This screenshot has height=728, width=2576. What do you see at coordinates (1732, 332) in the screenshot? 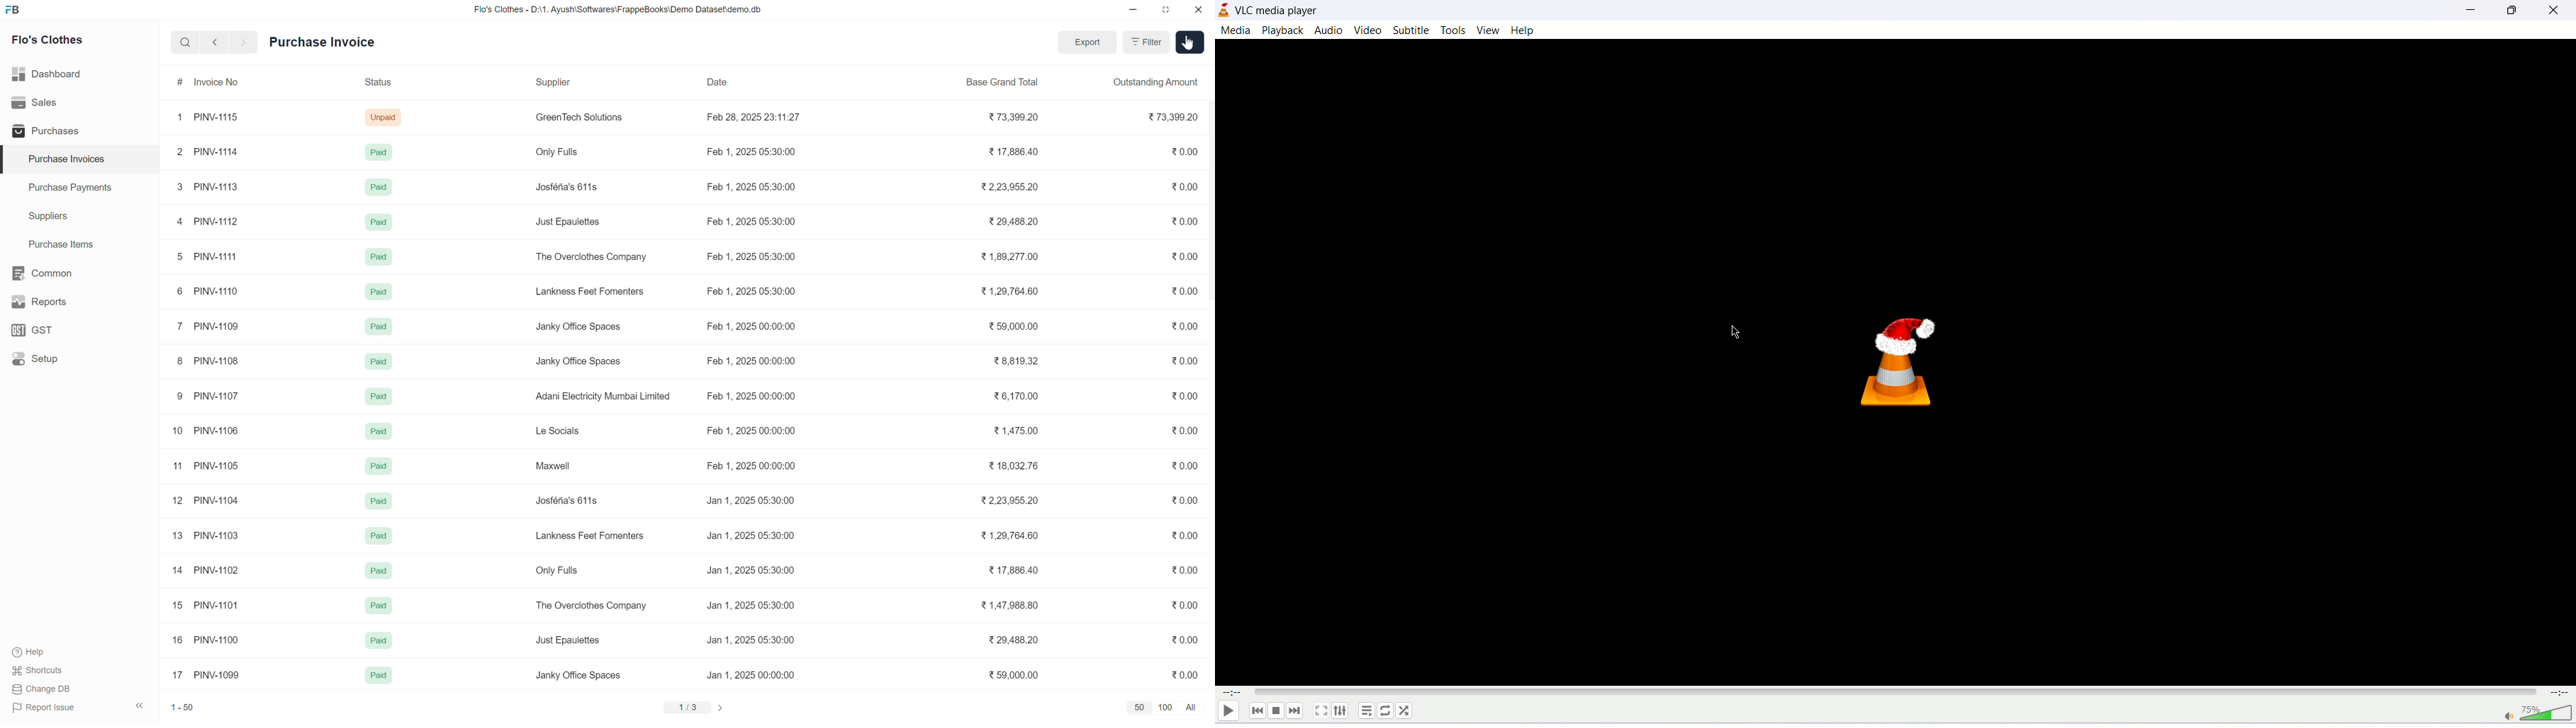
I see `mouse cursor` at bounding box center [1732, 332].